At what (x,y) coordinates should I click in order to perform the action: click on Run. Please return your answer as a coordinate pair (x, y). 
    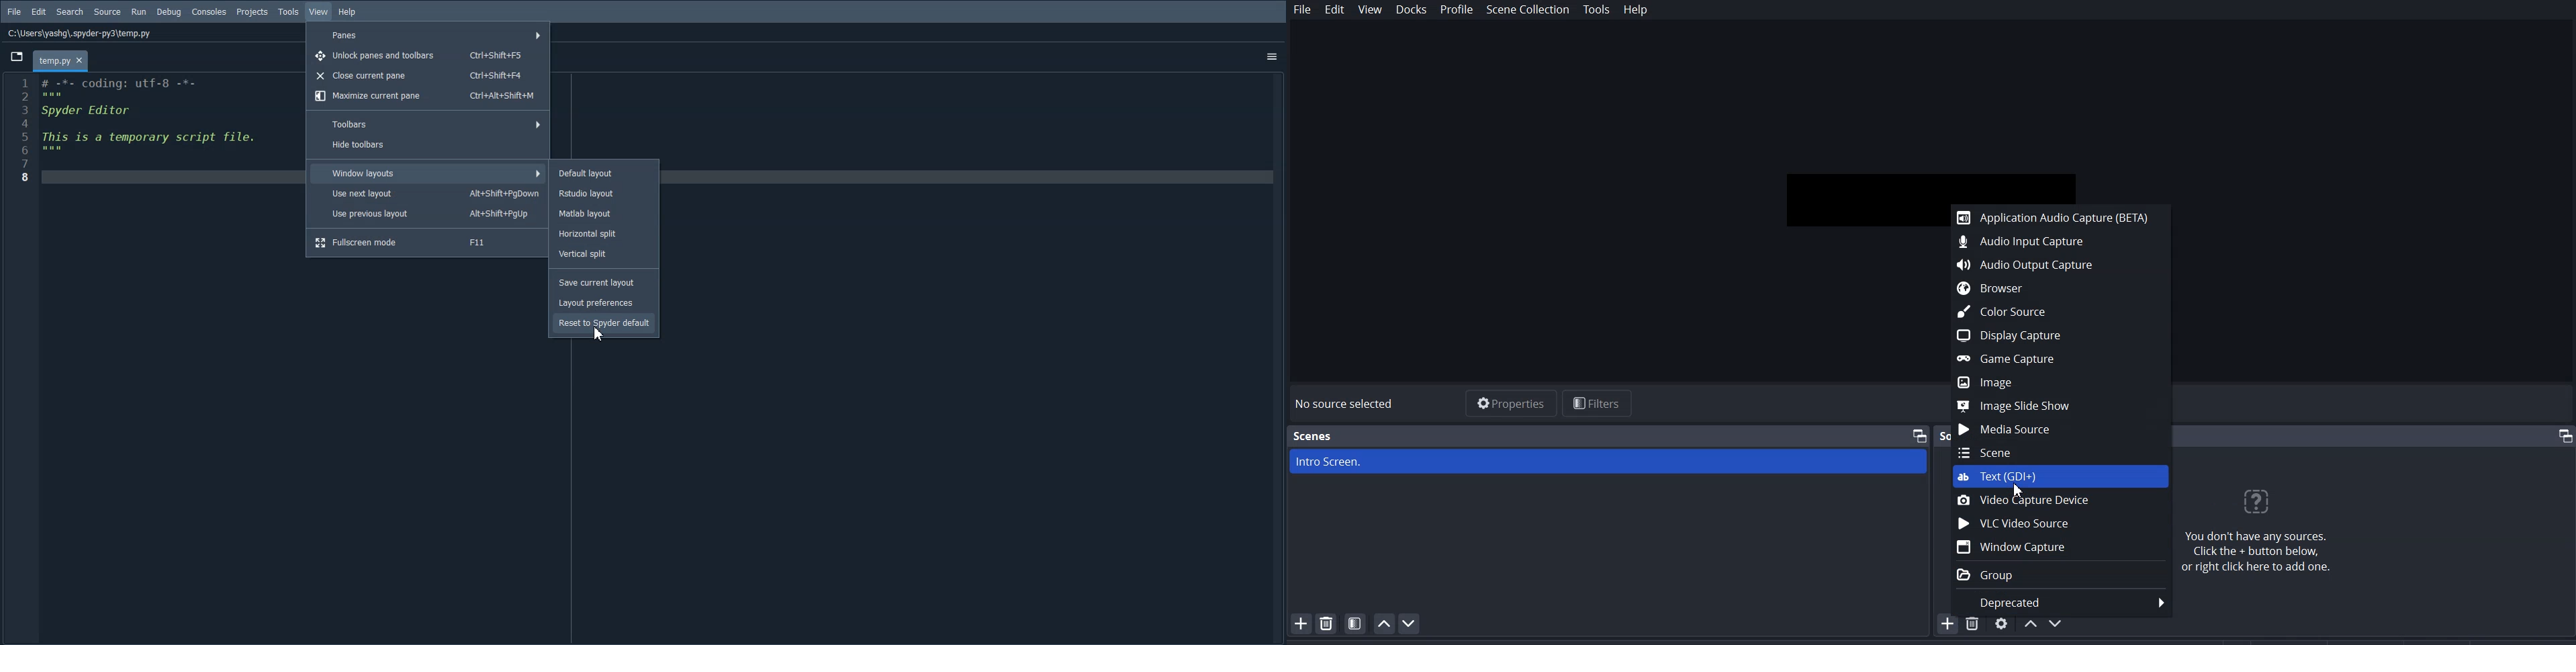
    Looking at the image, I should click on (139, 12).